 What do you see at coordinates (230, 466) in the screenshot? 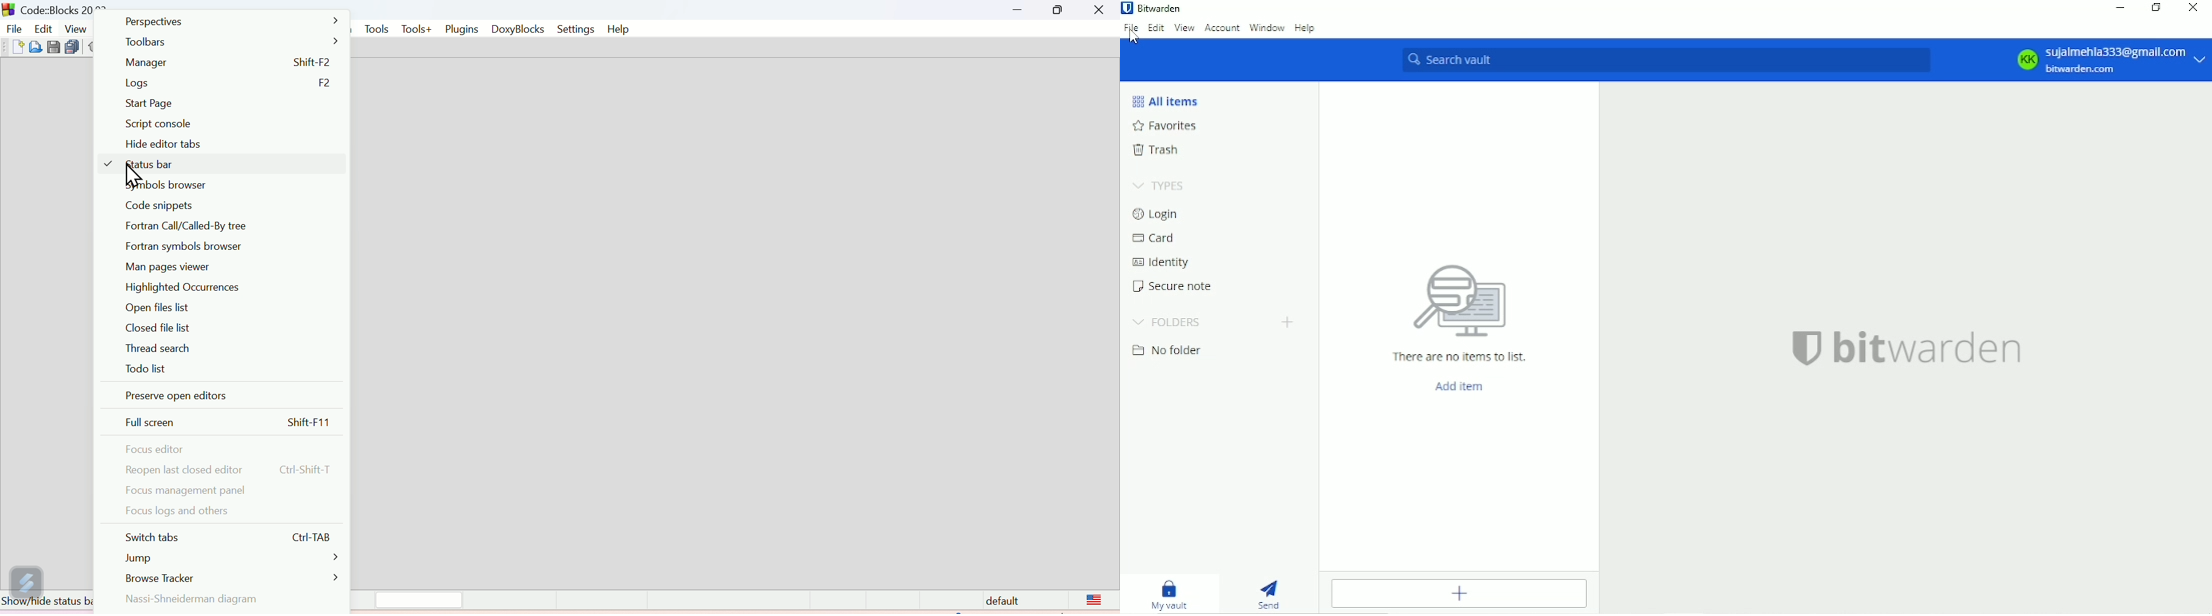
I see `Reopen last closed editor` at bounding box center [230, 466].